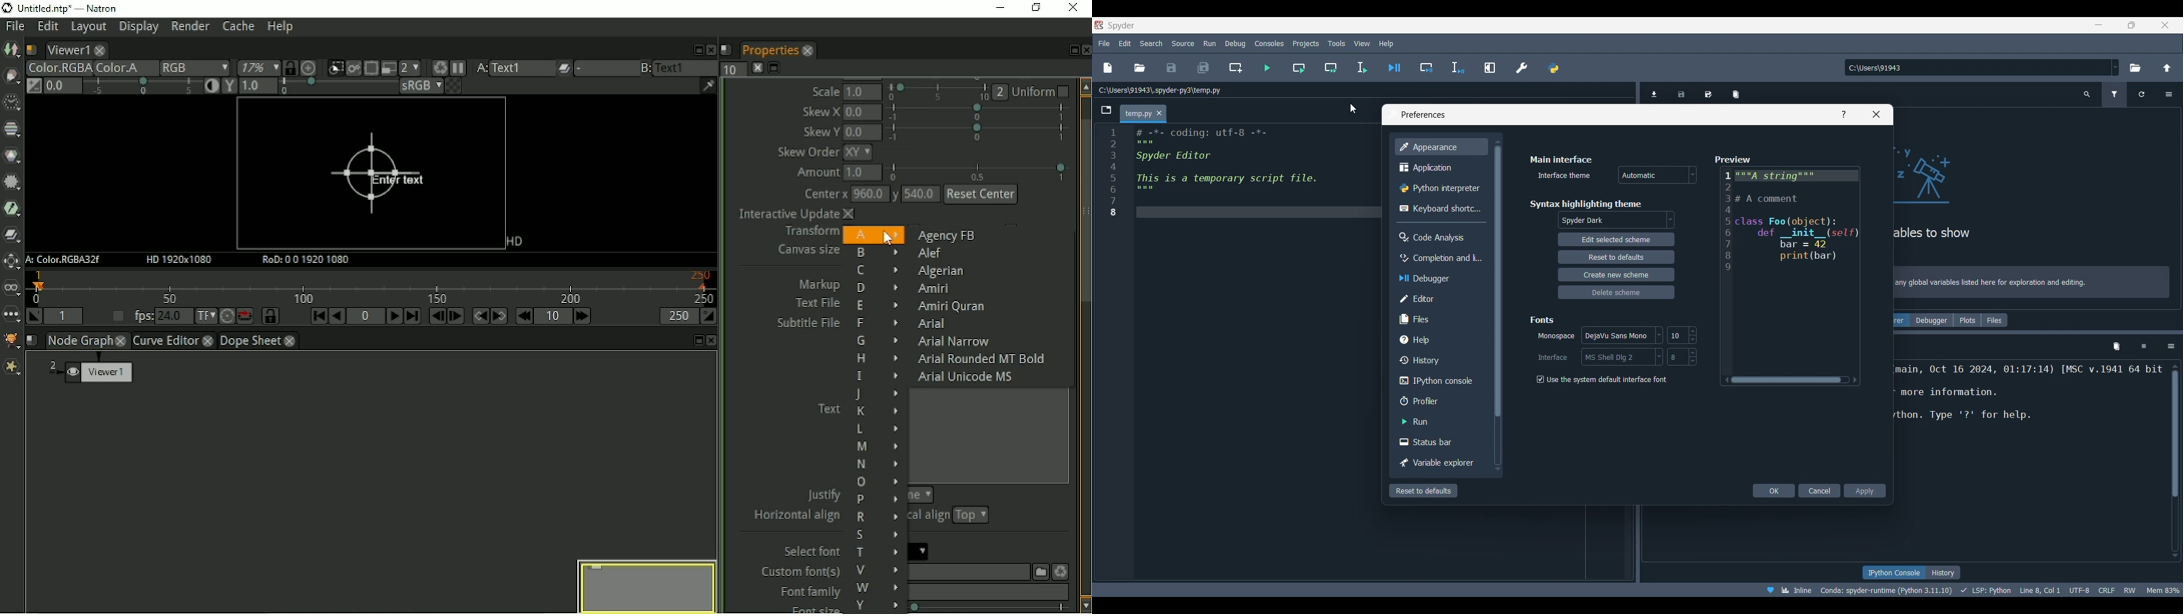 Image resolution: width=2184 pixels, height=616 pixels. I want to click on close, so click(1875, 117).